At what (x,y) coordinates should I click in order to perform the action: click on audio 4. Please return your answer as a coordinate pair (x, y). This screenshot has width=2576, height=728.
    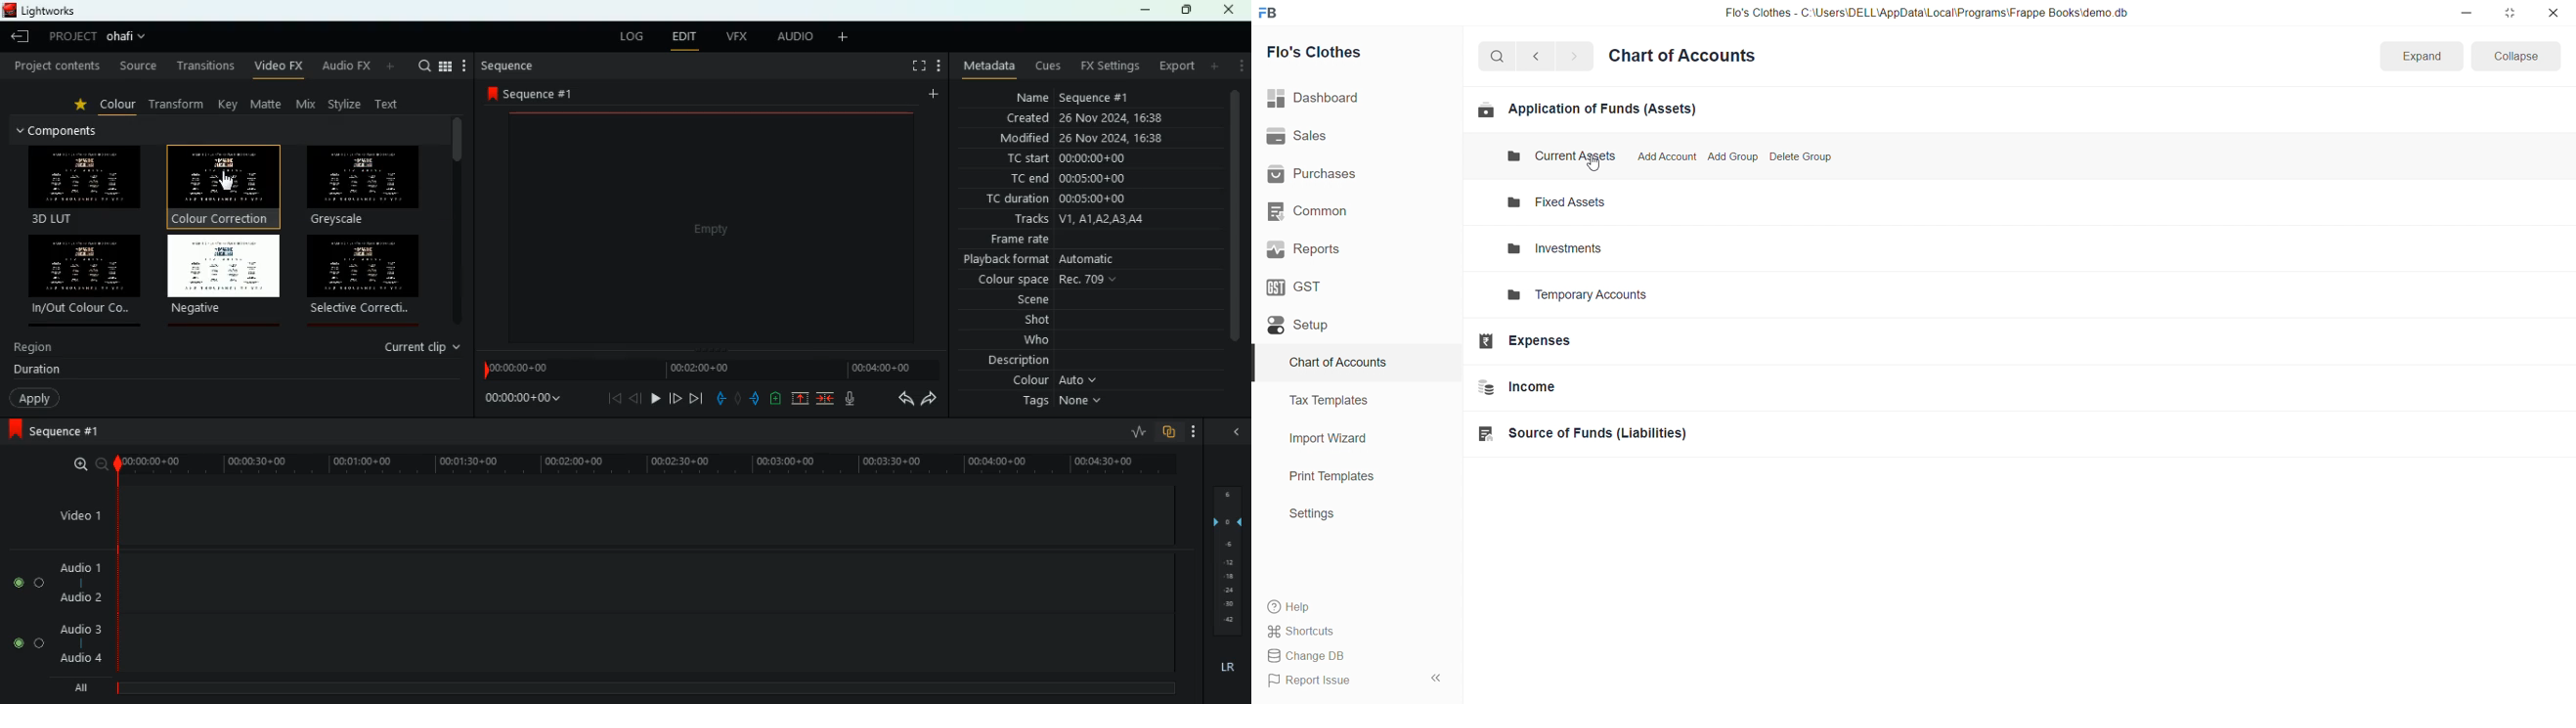
    Looking at the image, I should click on (82, 658).